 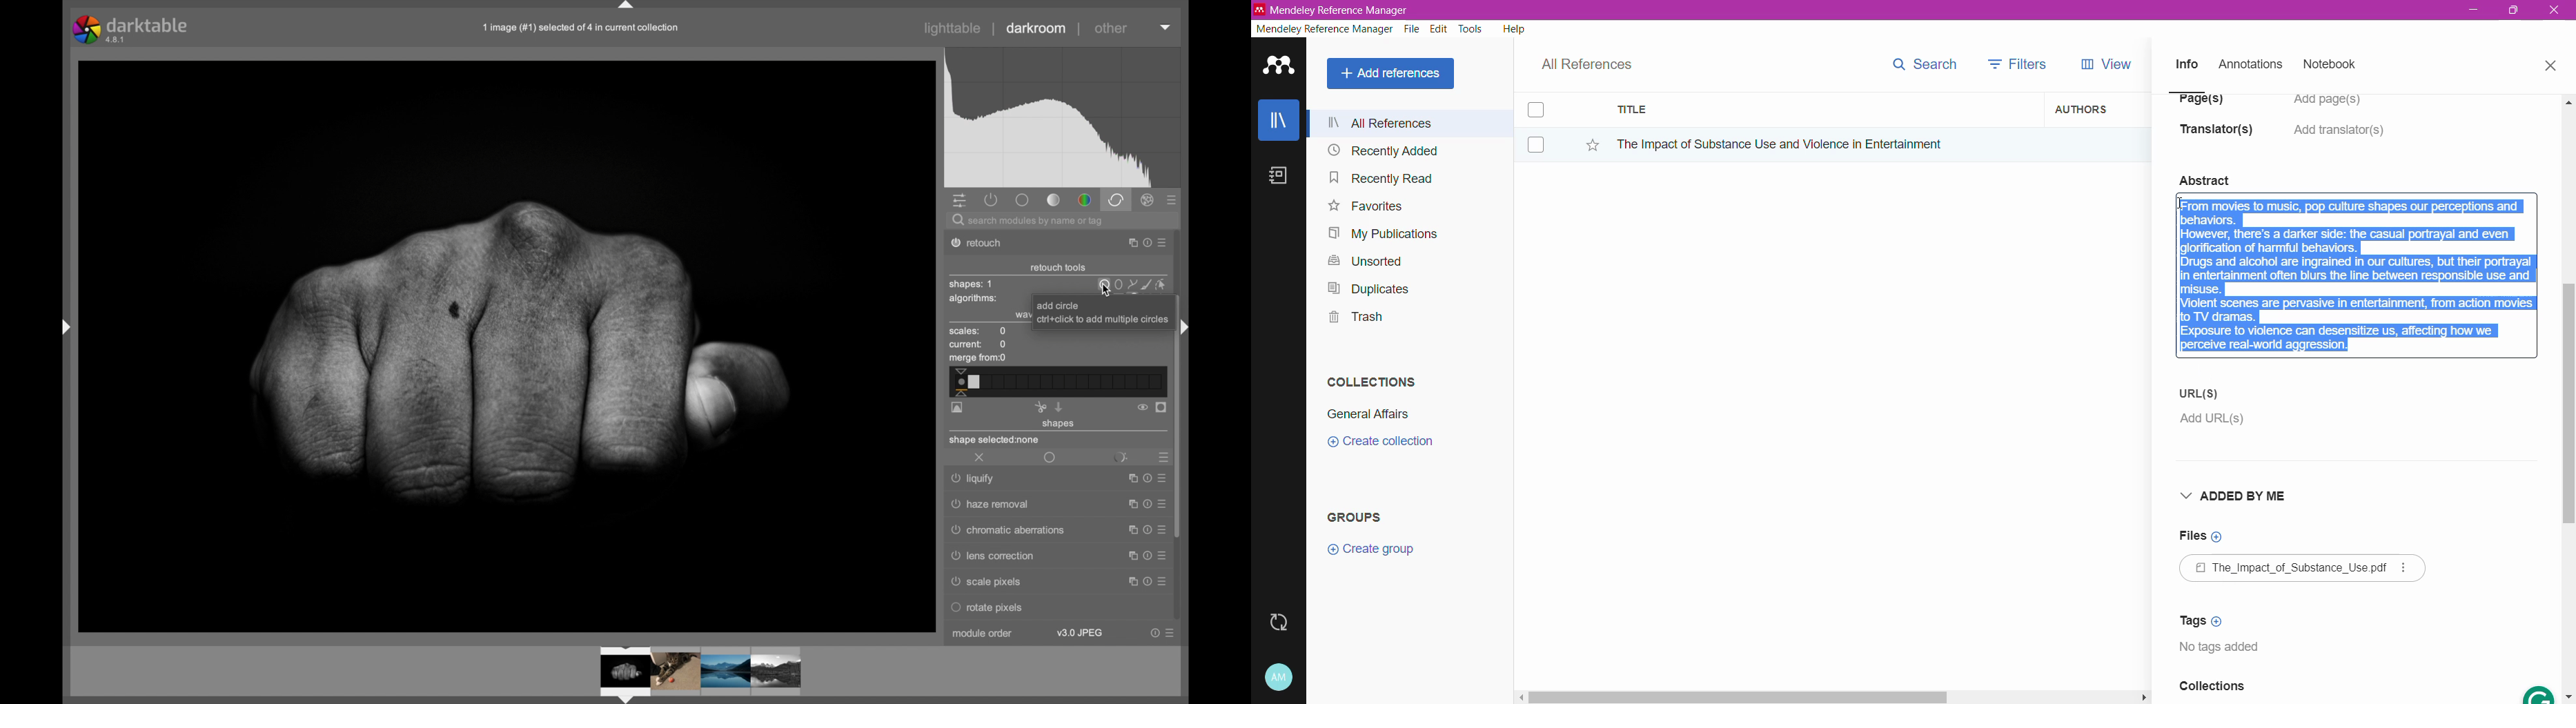 I want to click on shapes: 1, so click(x=970, y=284).